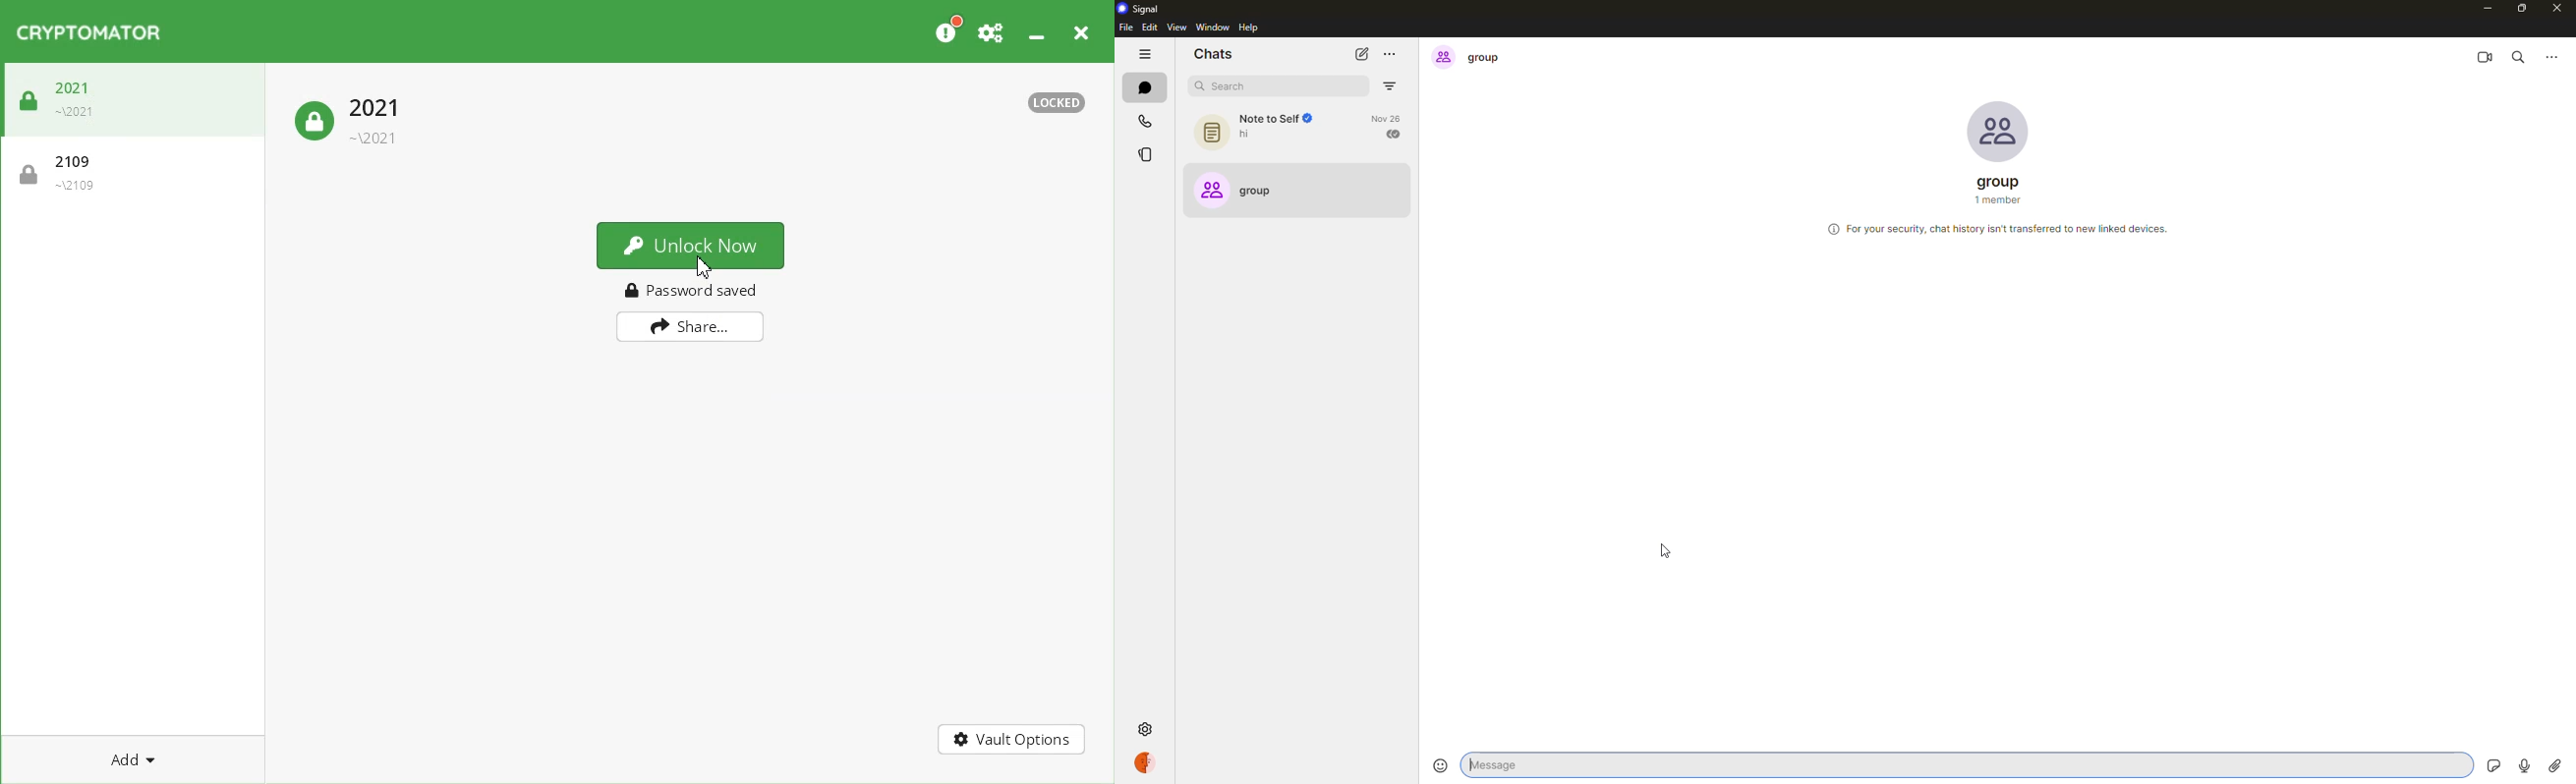 The width and height of the screenshot is (2576, 784). Describe the element at coordinates (1391, 87) in the screenshot. I see `filter` at that location.